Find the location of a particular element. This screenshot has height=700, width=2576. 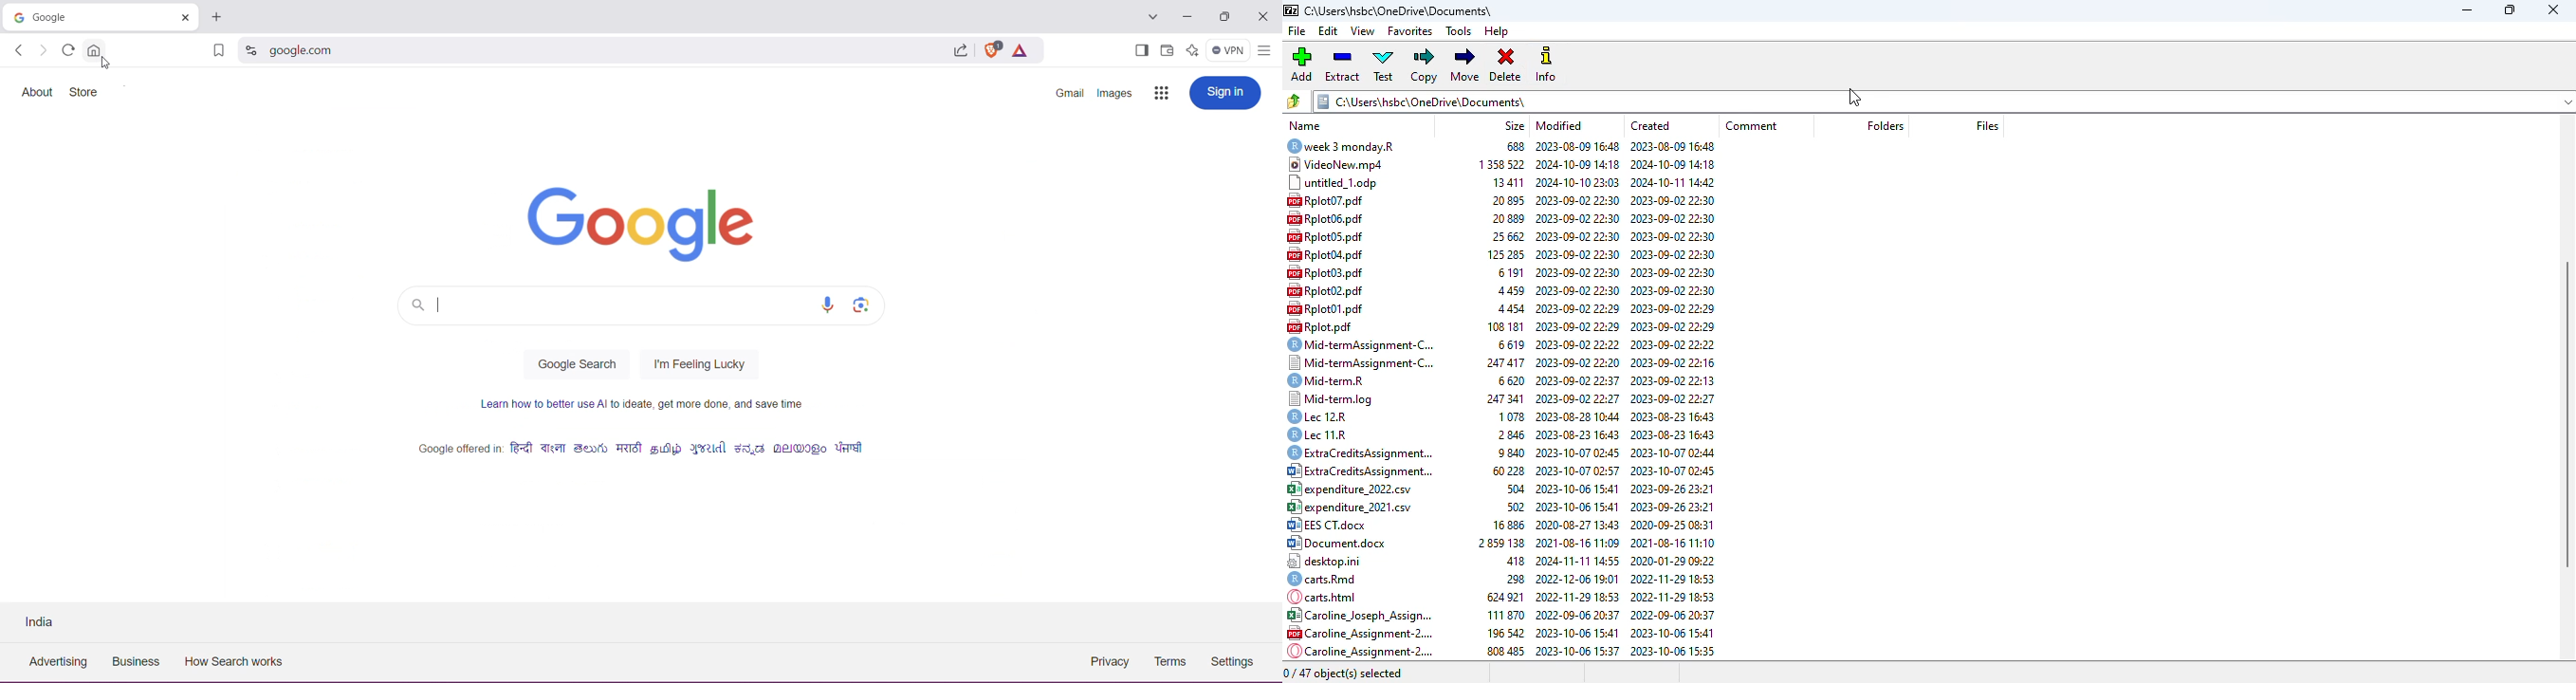

2023-09-02 22:30 is located at coordinates (1675, 218).